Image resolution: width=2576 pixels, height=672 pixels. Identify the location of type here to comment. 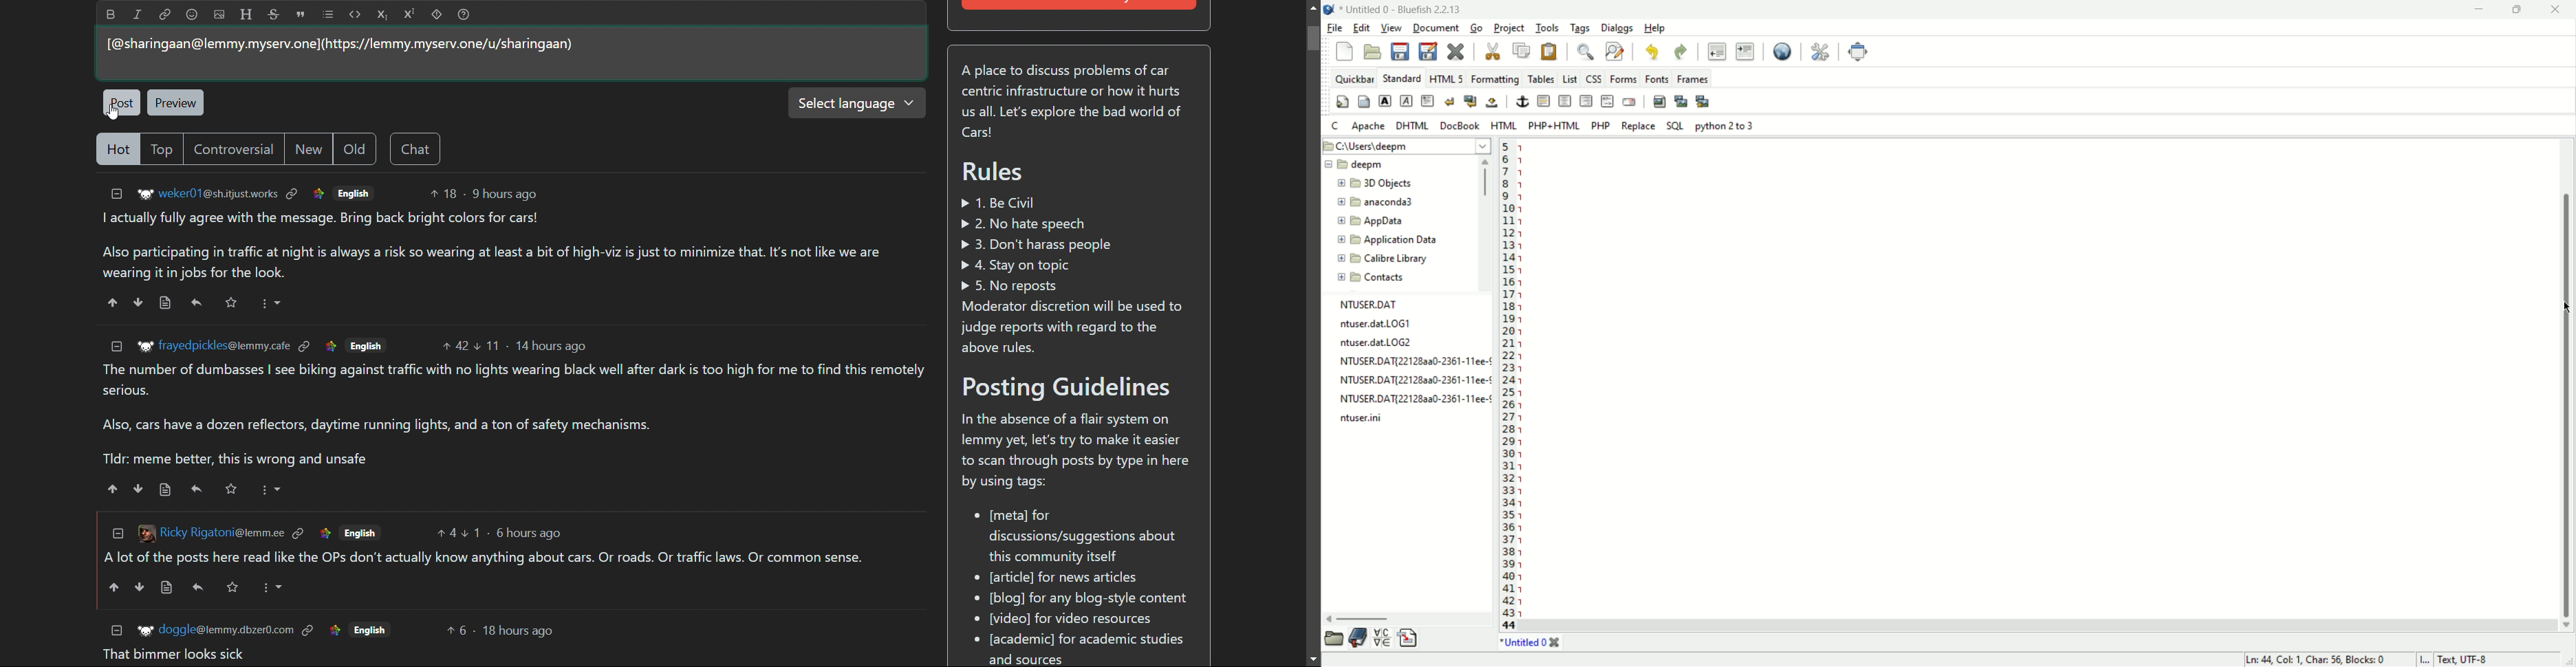
(508, 54).